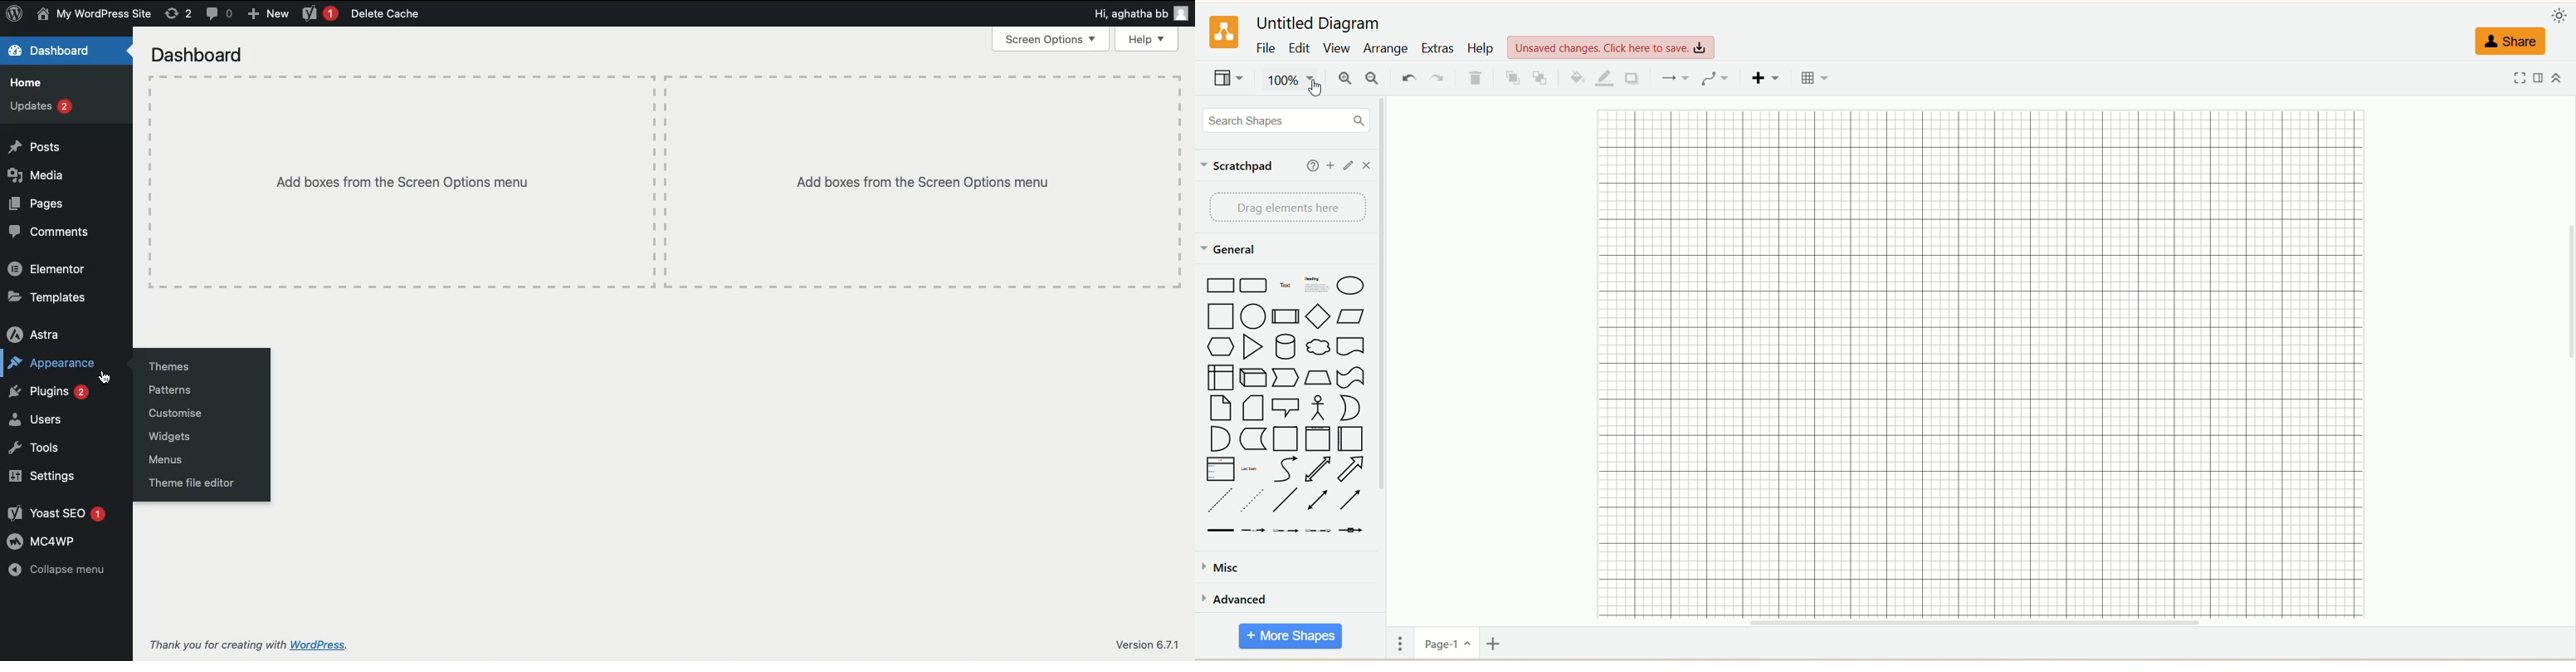 The height and width of the screenshot is (672, 2576). What do you see at coordinates (1319, 439) in the screenshot?
I see `vertical container` at bounding box center [1319, 439].